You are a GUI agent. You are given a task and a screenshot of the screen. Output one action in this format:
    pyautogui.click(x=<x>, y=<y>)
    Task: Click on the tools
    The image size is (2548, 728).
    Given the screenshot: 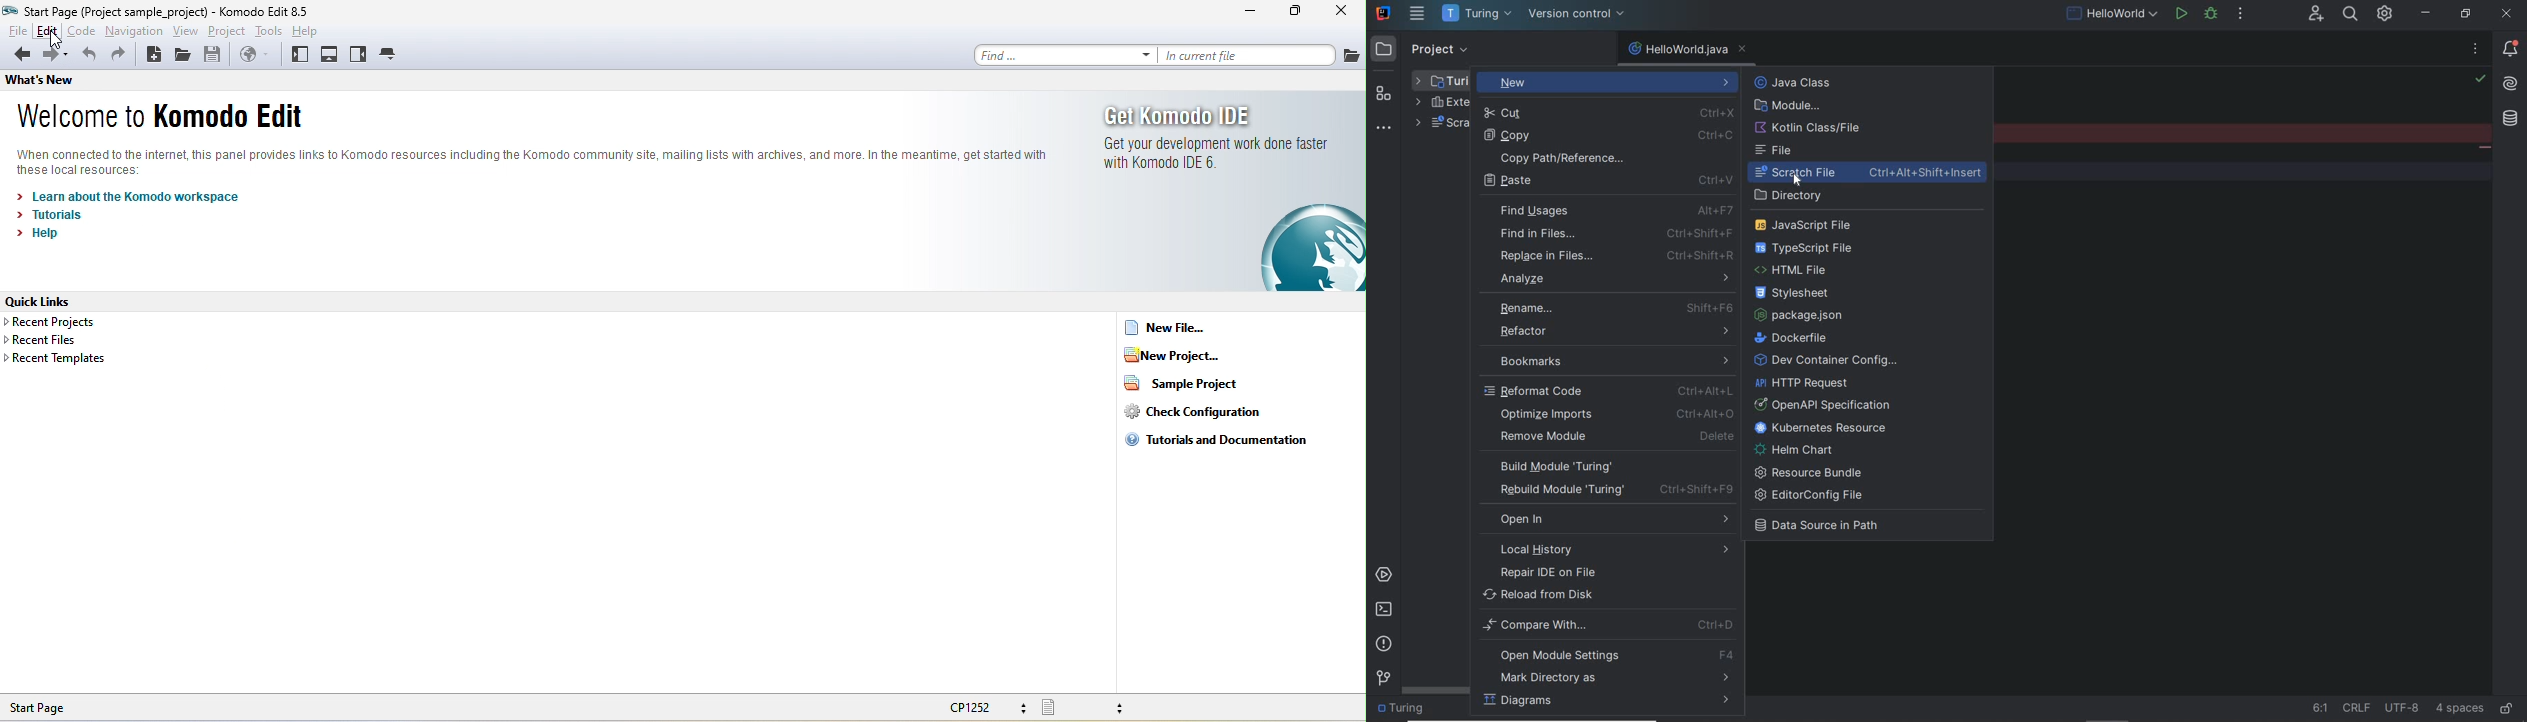 What is the action you would take?
    pyautogui.click(x=269, y=31)
    